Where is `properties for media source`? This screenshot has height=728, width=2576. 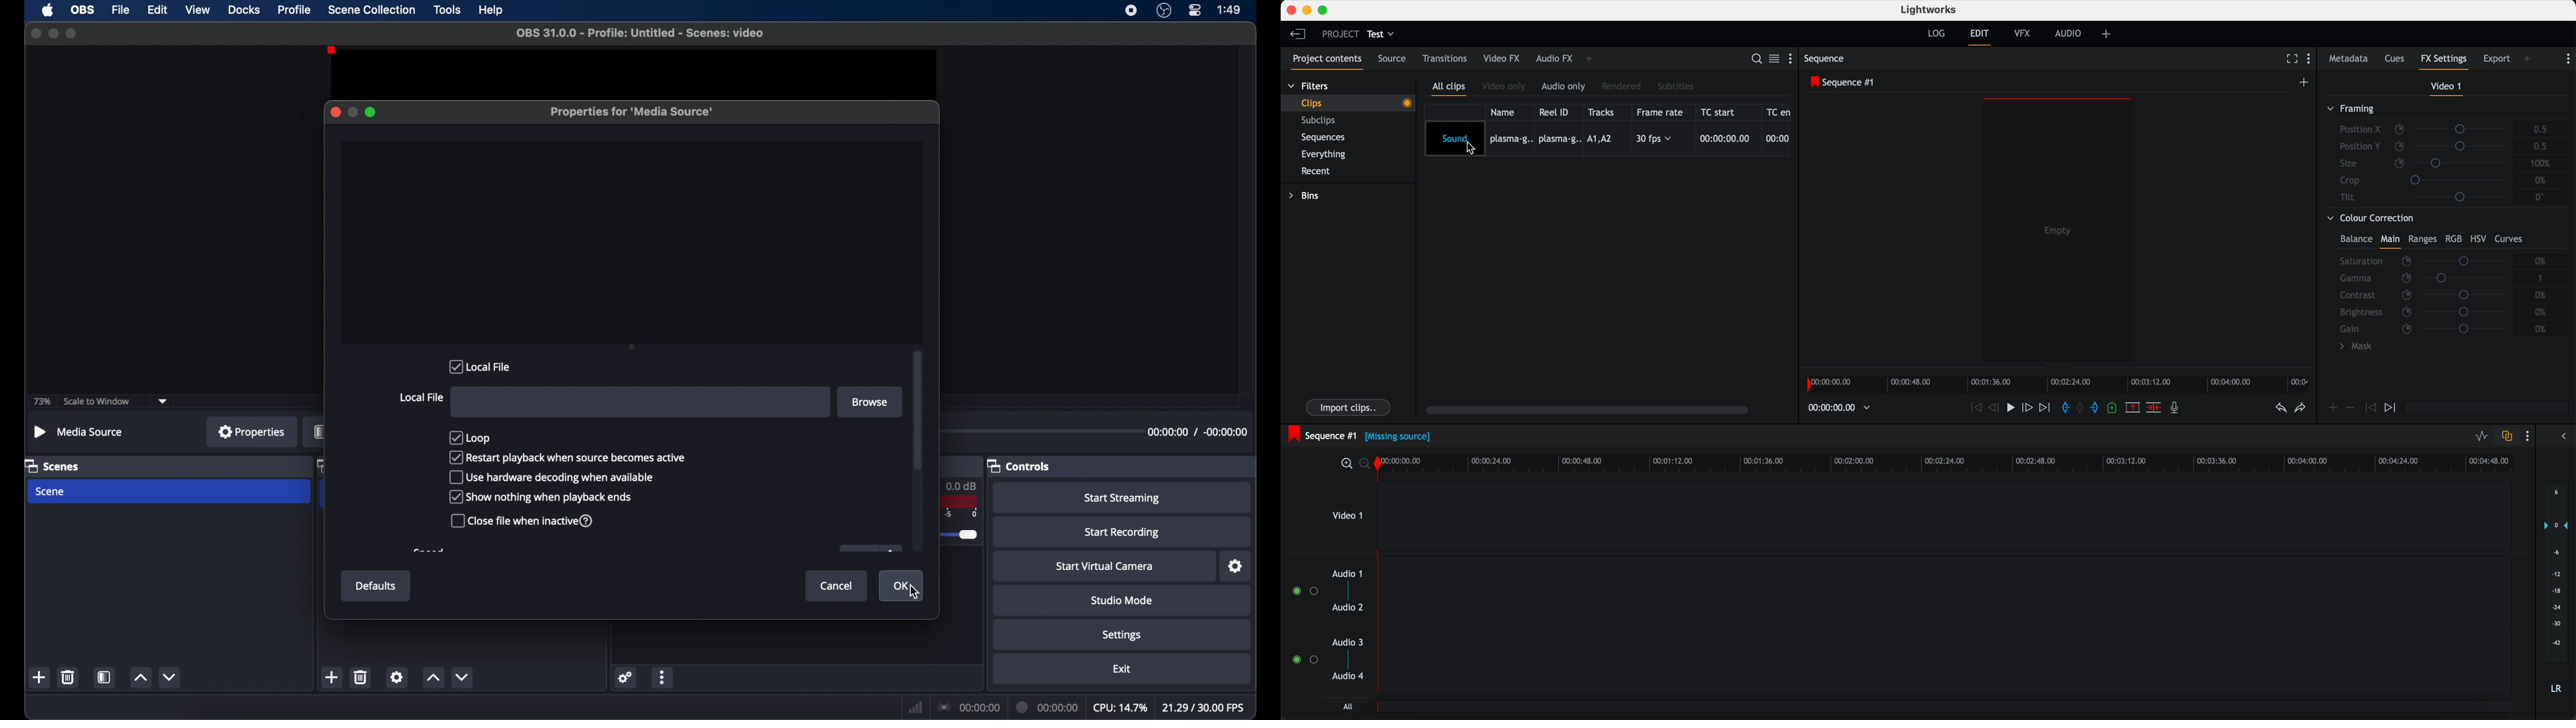 properties for media source is located at coordinates (632, 112).